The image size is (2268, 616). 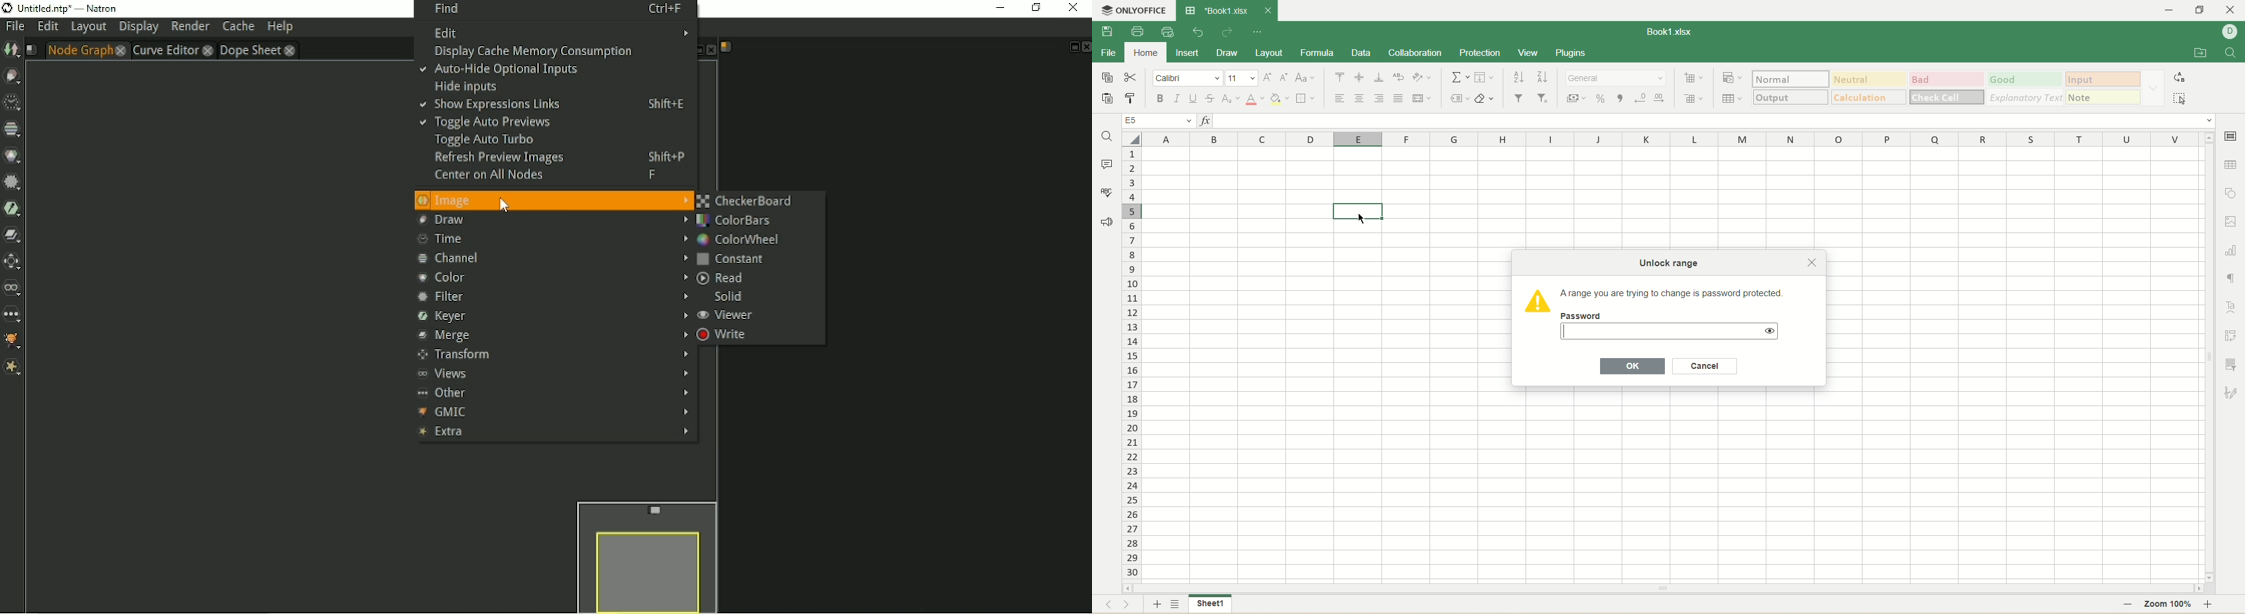 I want to click on output, so click(x=1792, y=96).